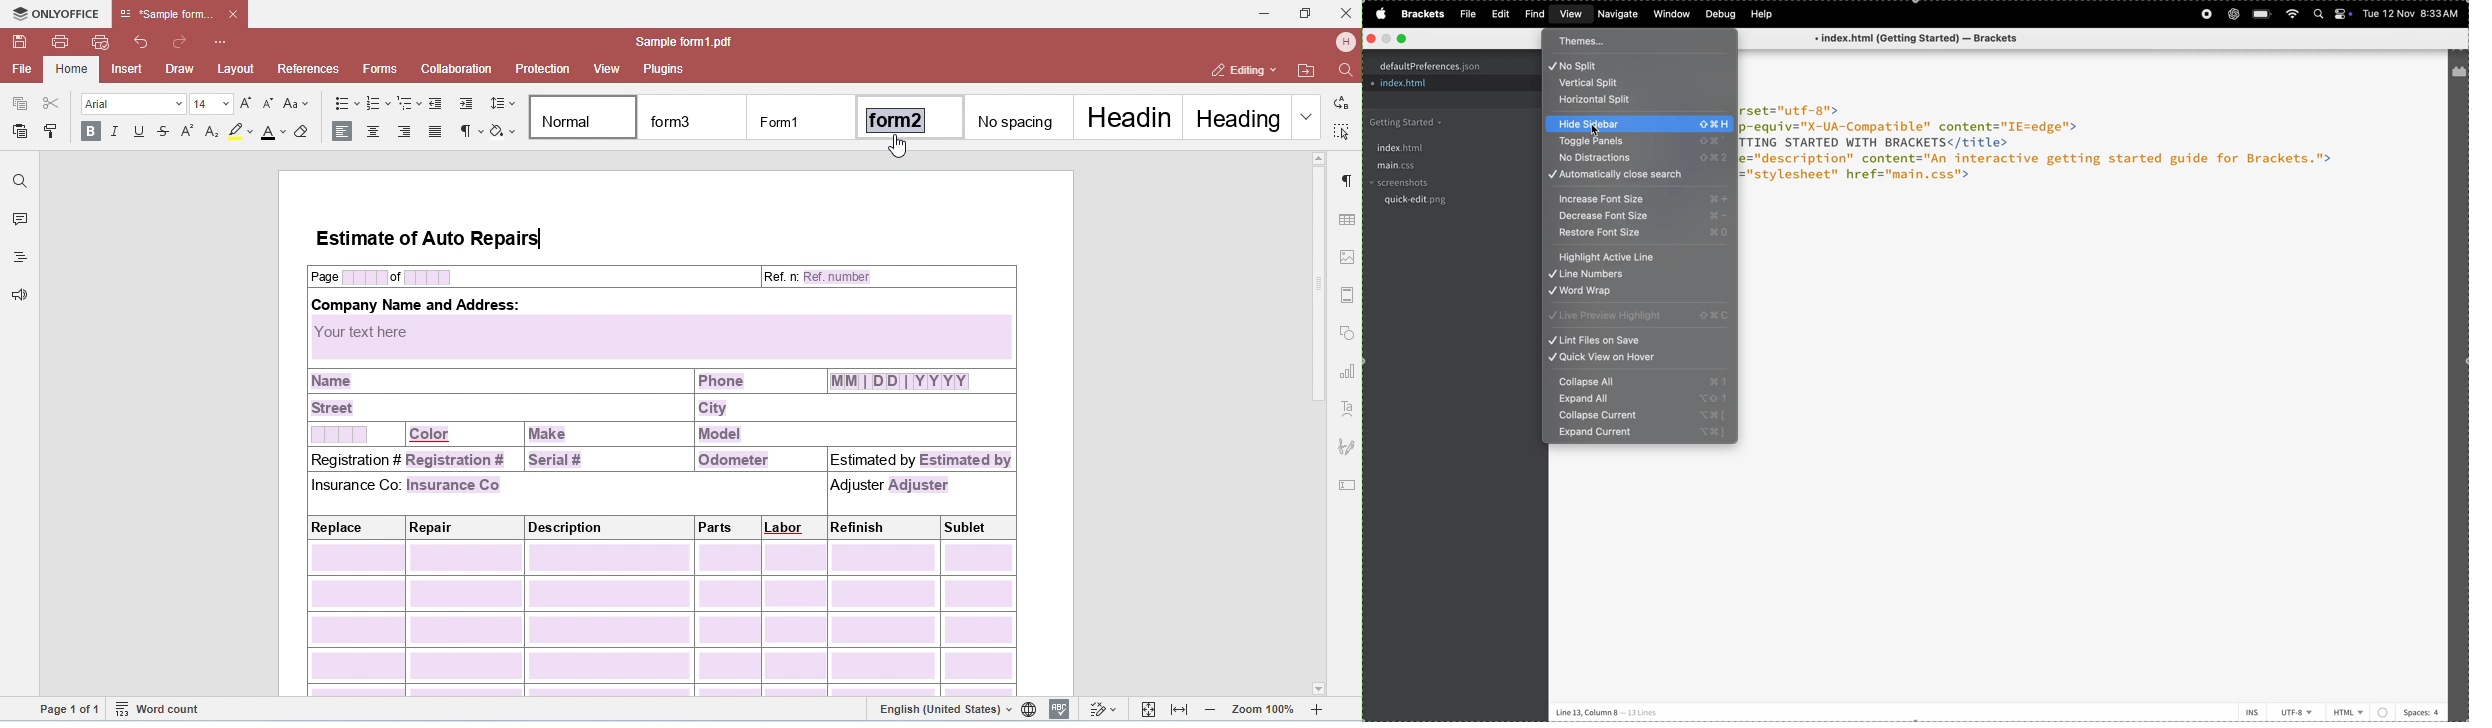 The height and width of the screenshot is (728, 2492). What do you see at coordinates (1640, 417) in the screenshot?
I see `collapse content` at bounding box center [1640, 417].